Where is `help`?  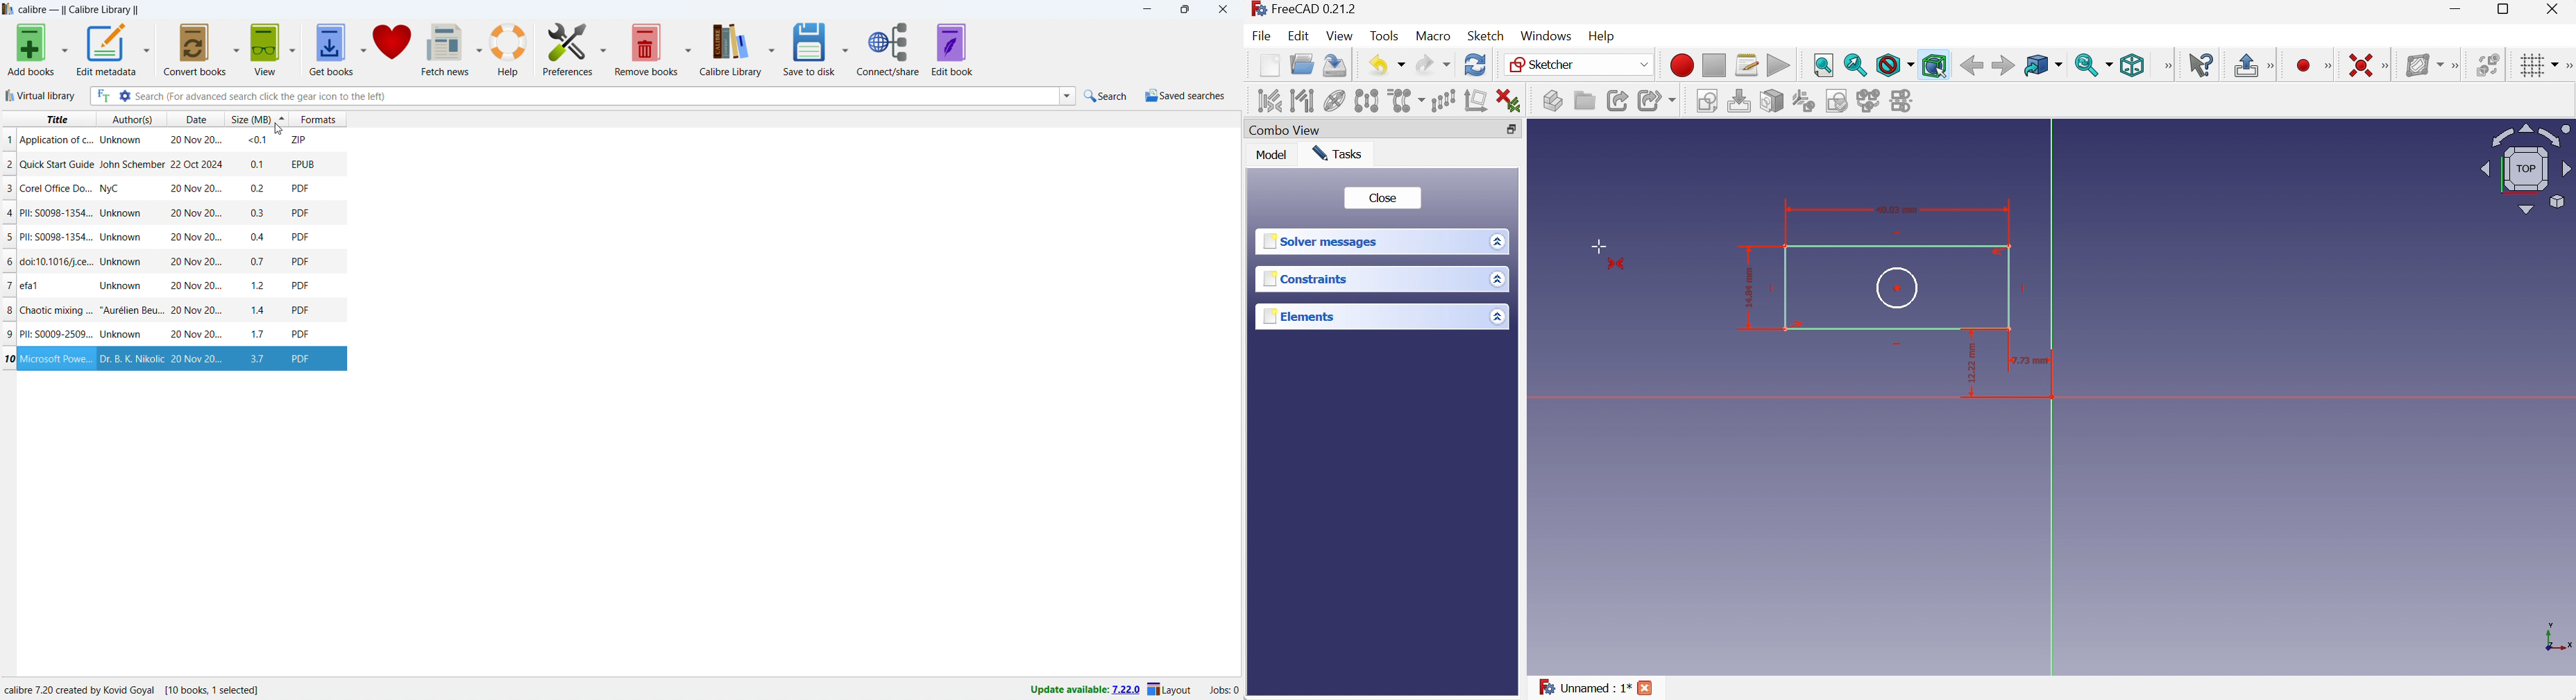
help is located at coordinates (508, 49).